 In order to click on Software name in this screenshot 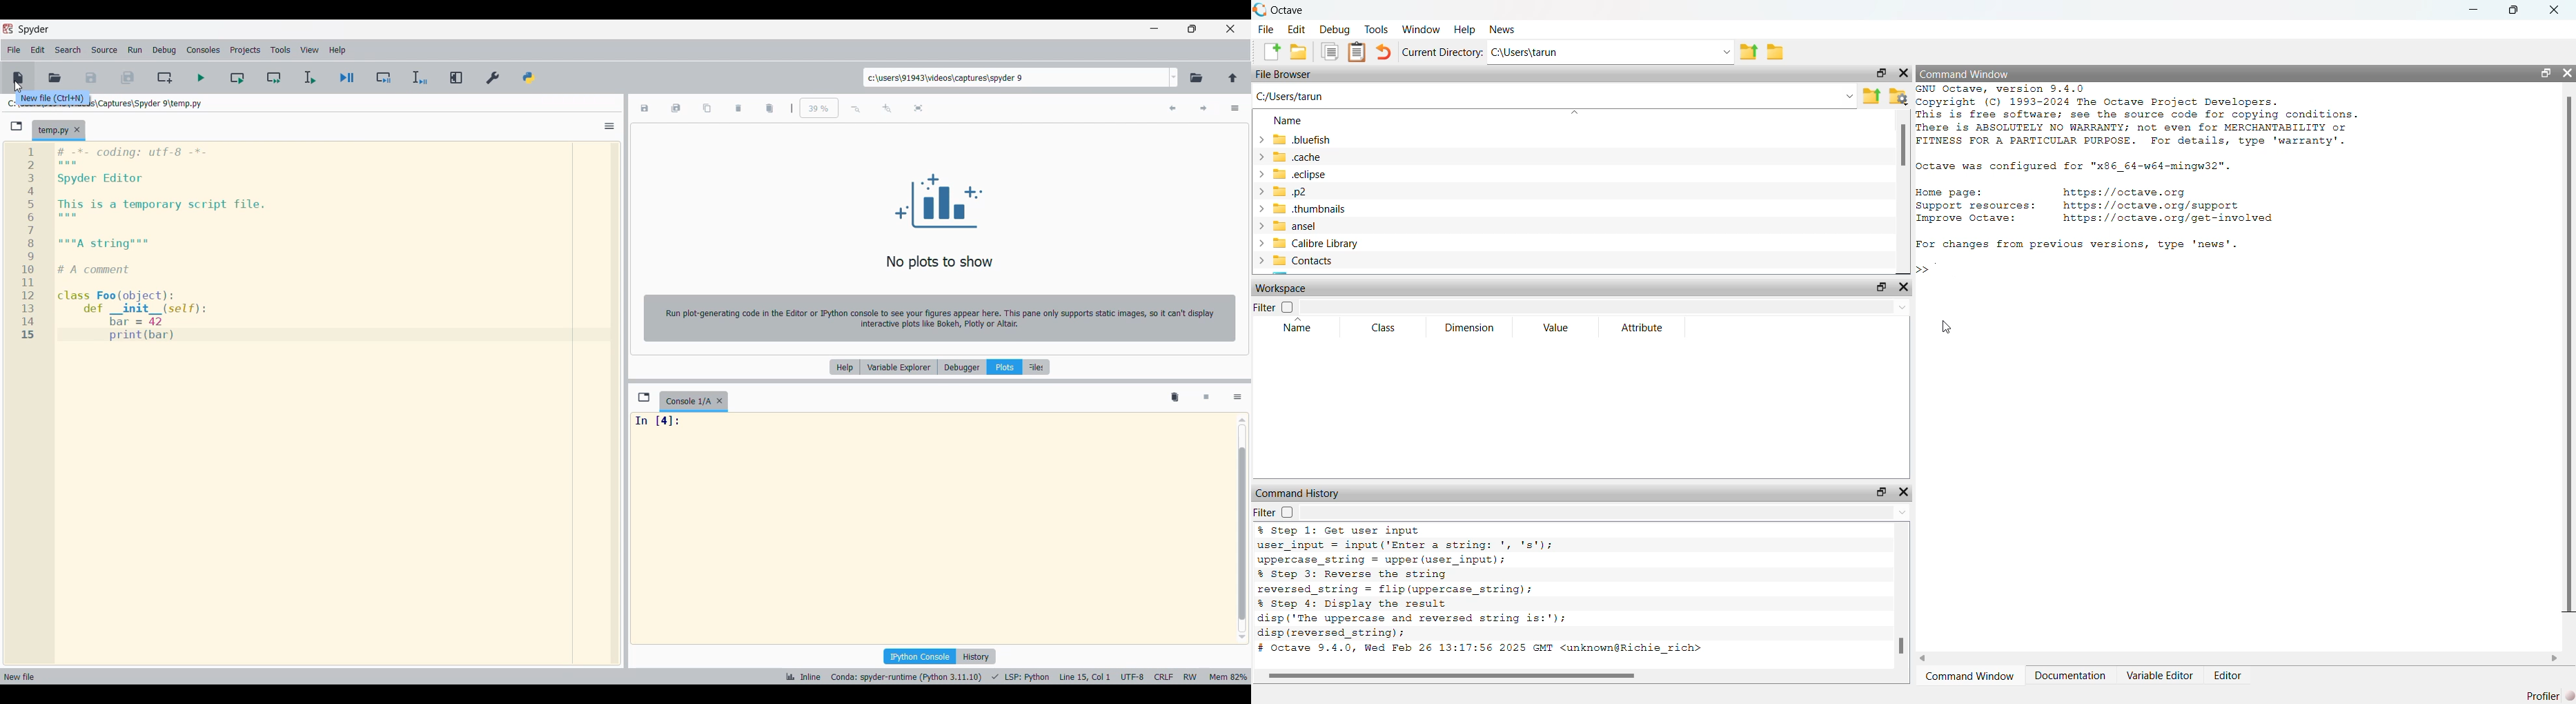, I will do `click(34, 30)`.